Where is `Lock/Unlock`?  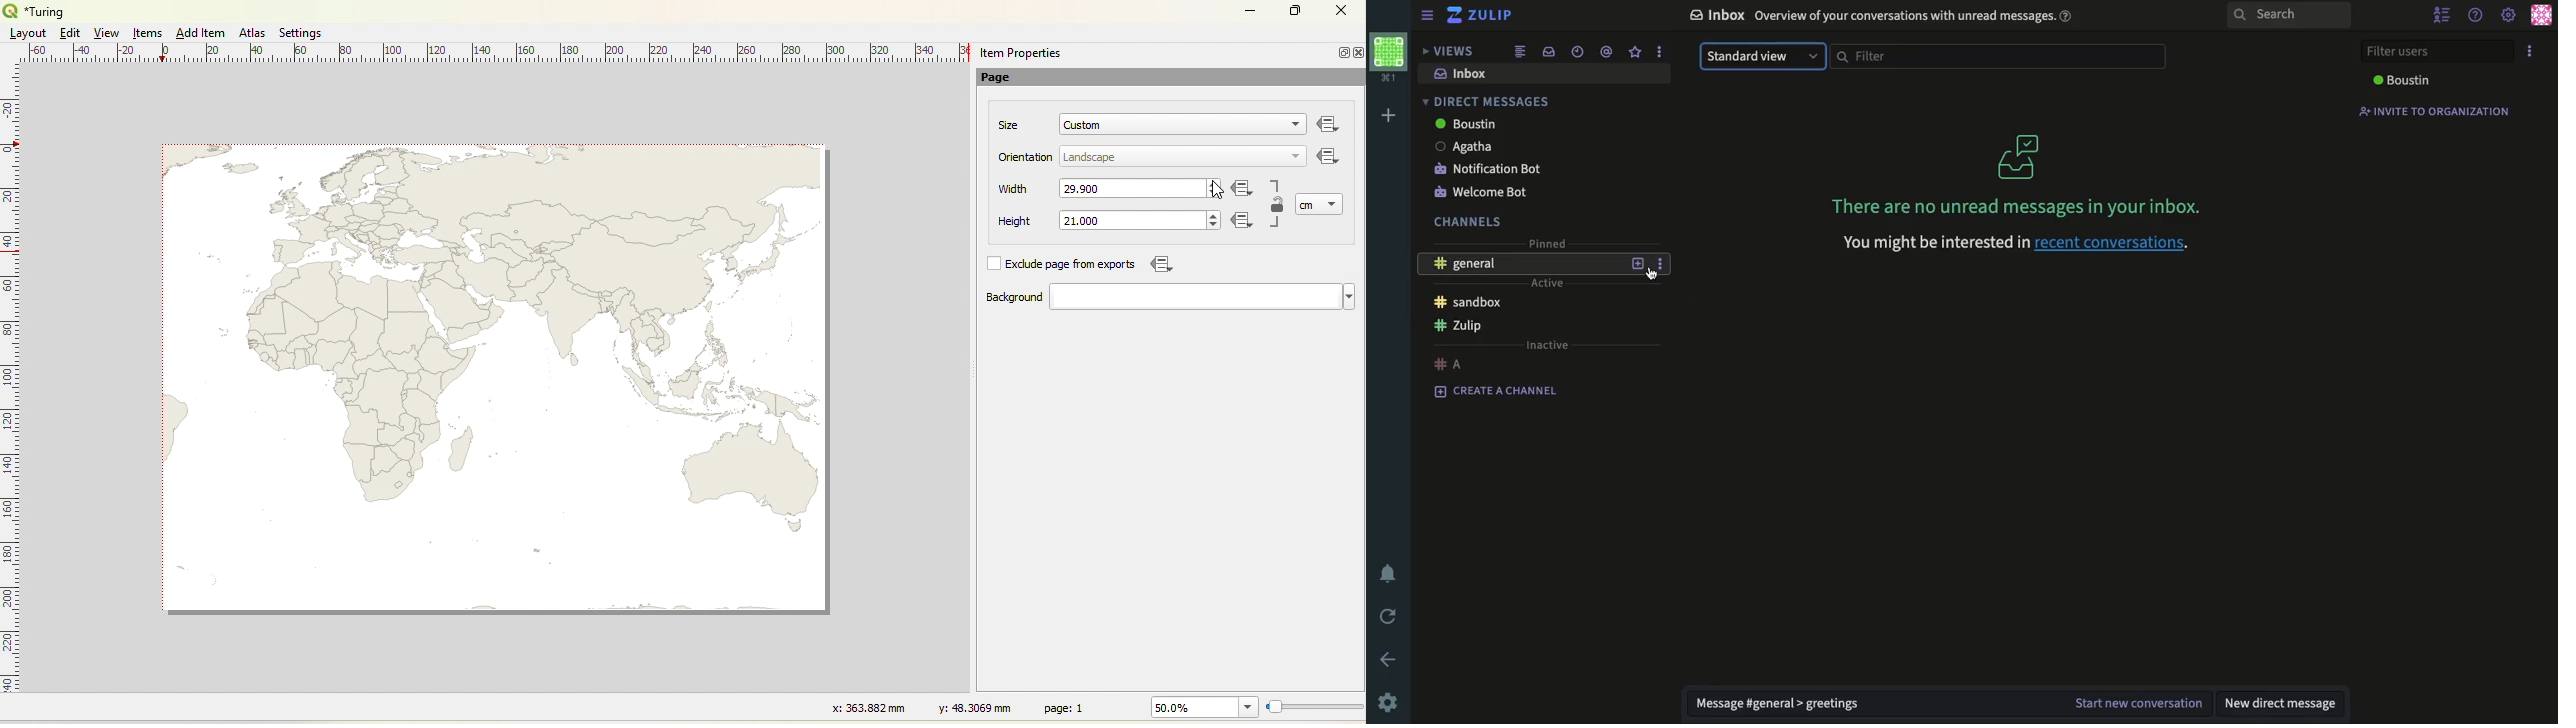
Lock/Unlock is located at coordinates (1278, 206).